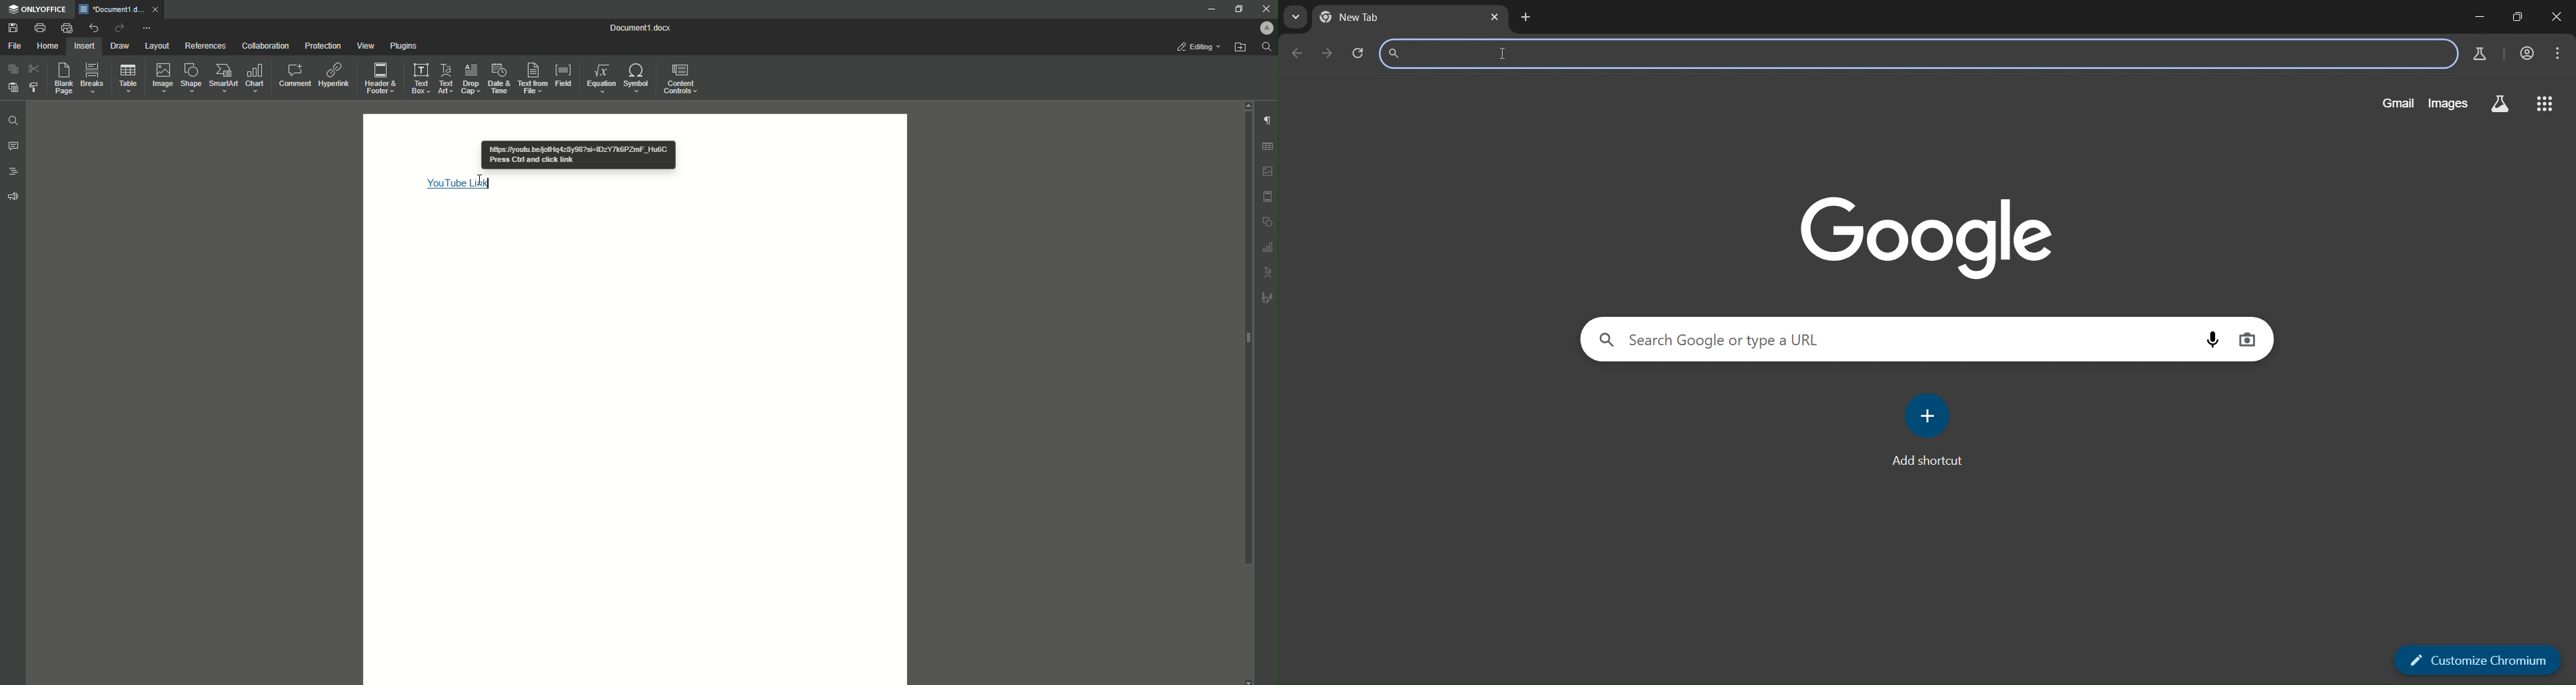  What do you see at coordinates (1497, 16) in the screenshot?
I see `close tab` at bounding box center [1497, 16].